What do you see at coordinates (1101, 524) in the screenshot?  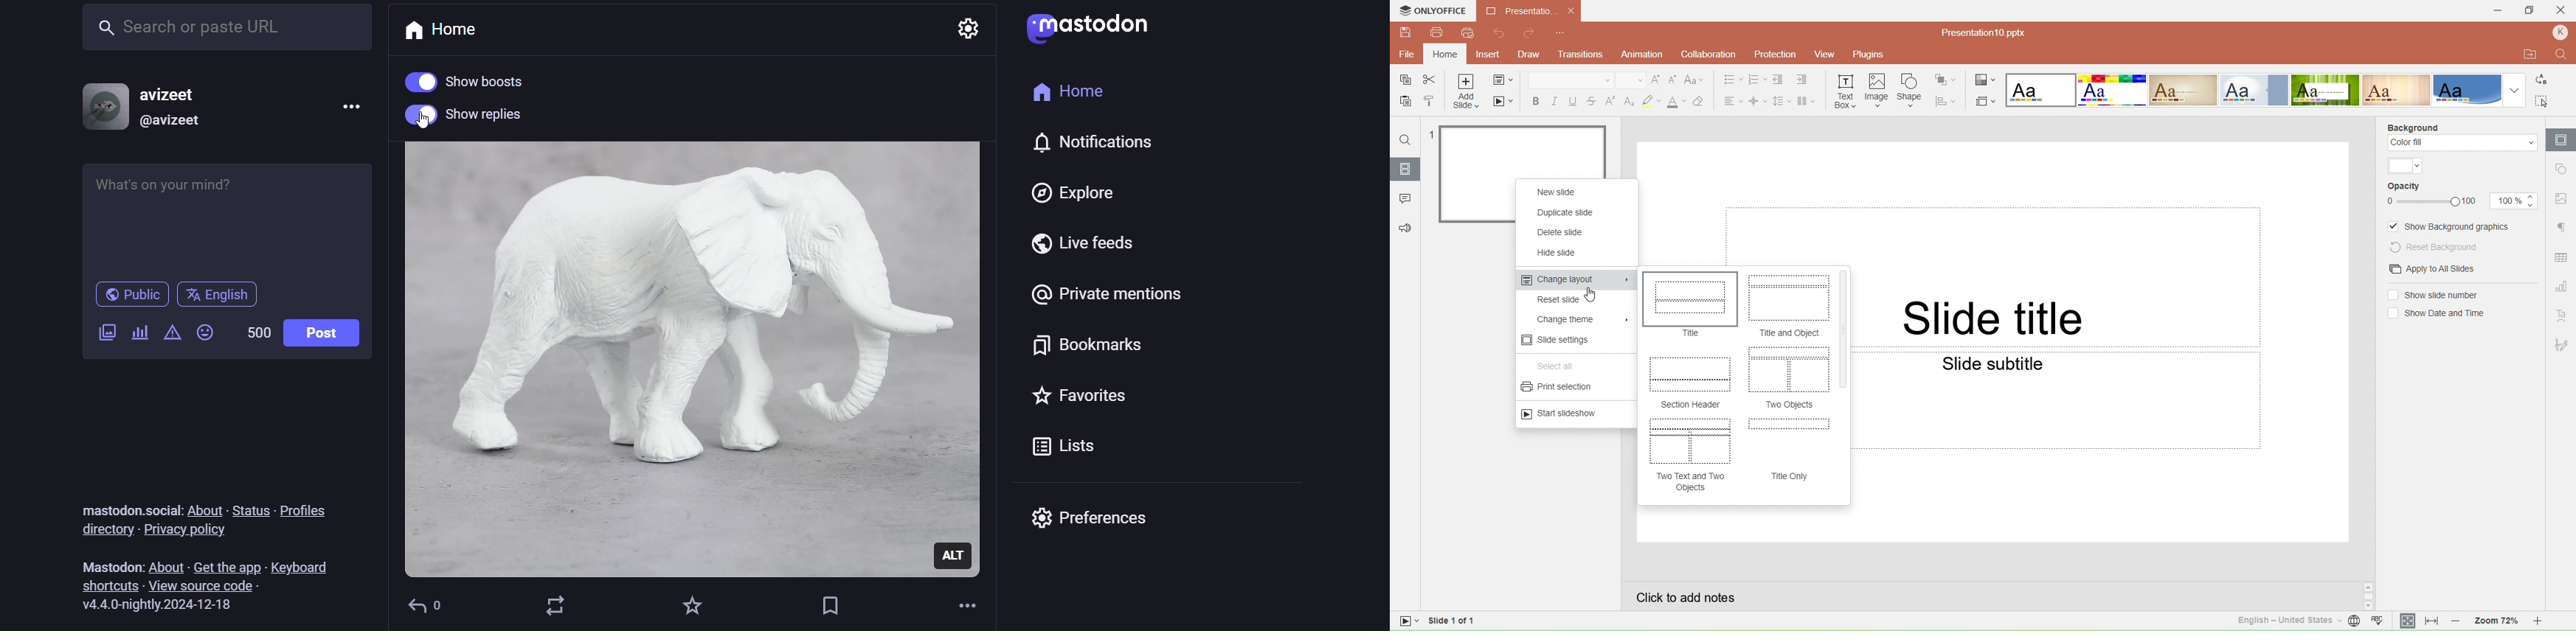 I see `preferences` at bounding box center [1101, 524].